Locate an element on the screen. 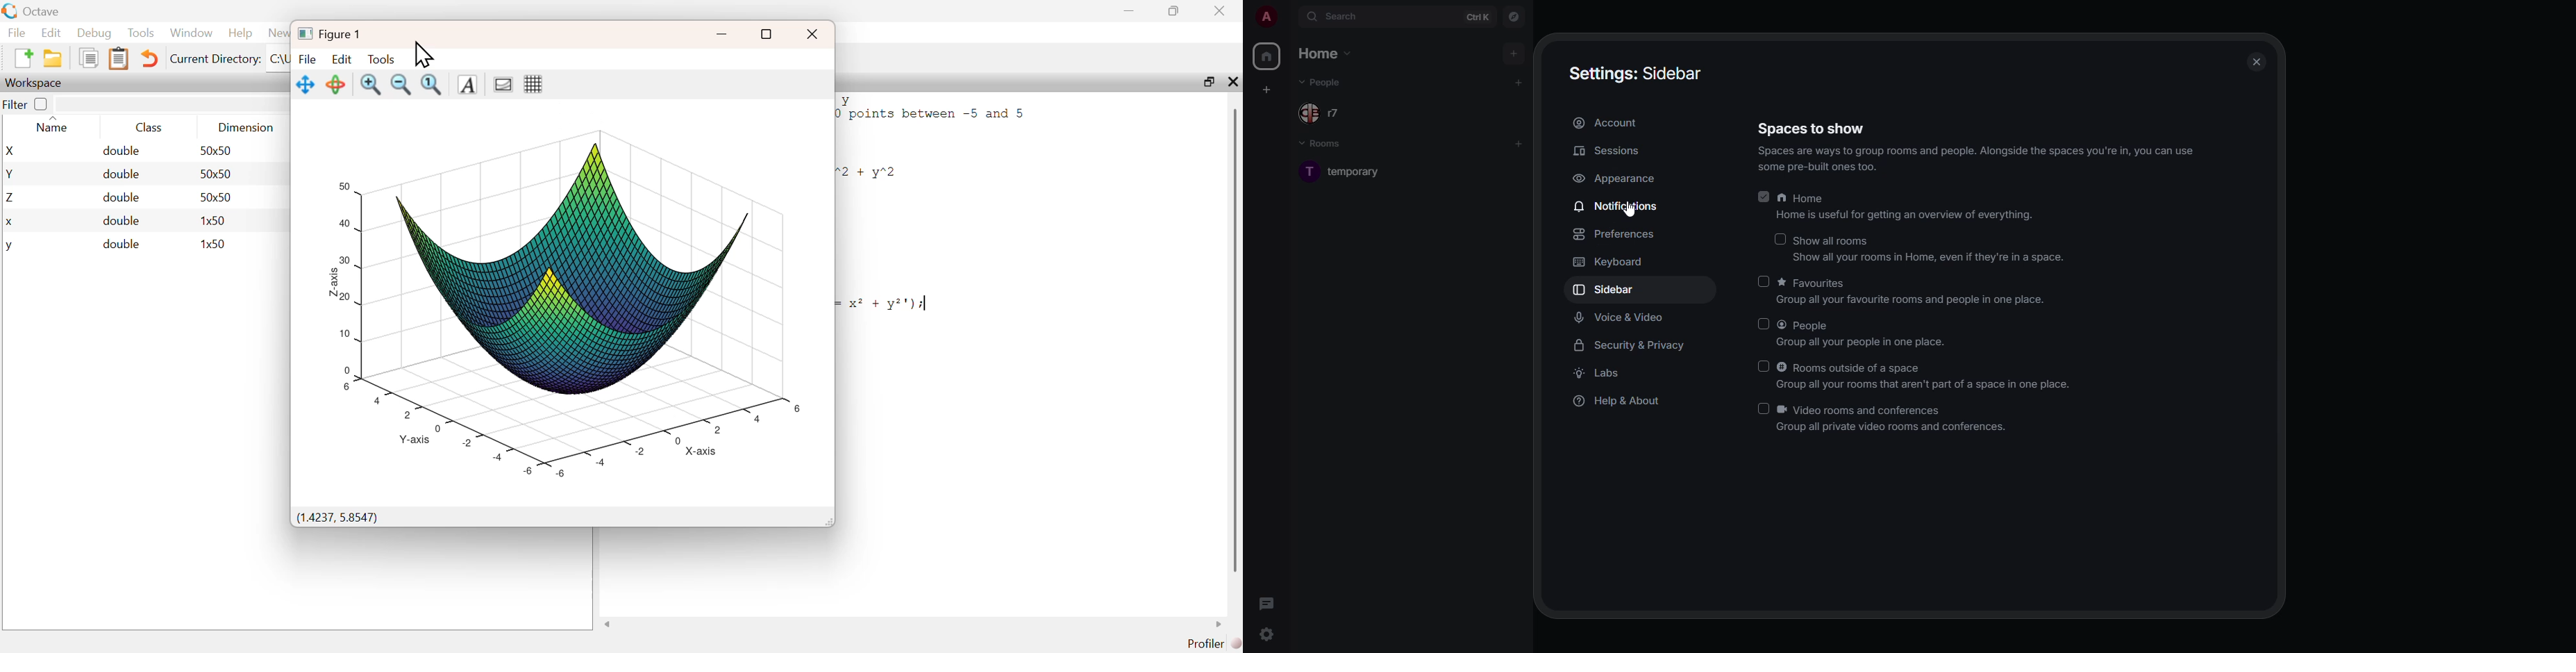 The height and width of the screenshot is (672, 2576). Text is located at coordinates (468, 85).